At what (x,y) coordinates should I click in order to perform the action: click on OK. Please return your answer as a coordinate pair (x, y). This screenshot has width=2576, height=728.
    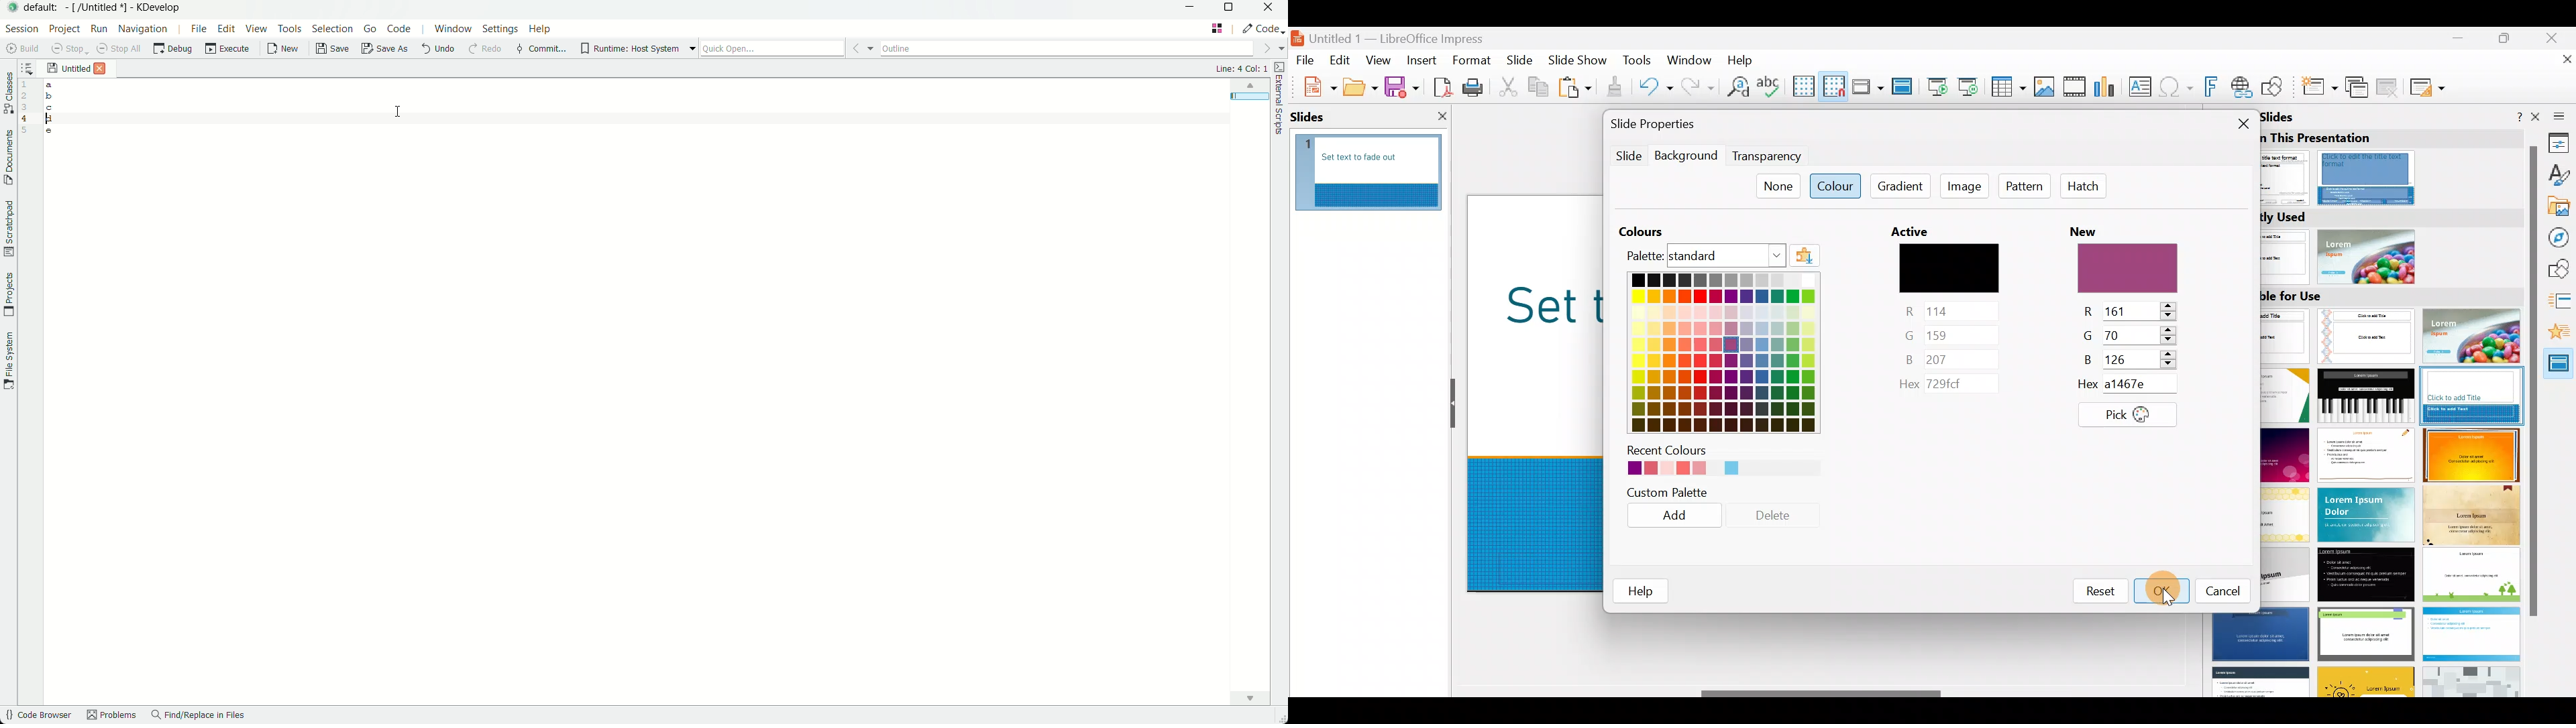
    Looking at the image, I should click on (2157, 590).